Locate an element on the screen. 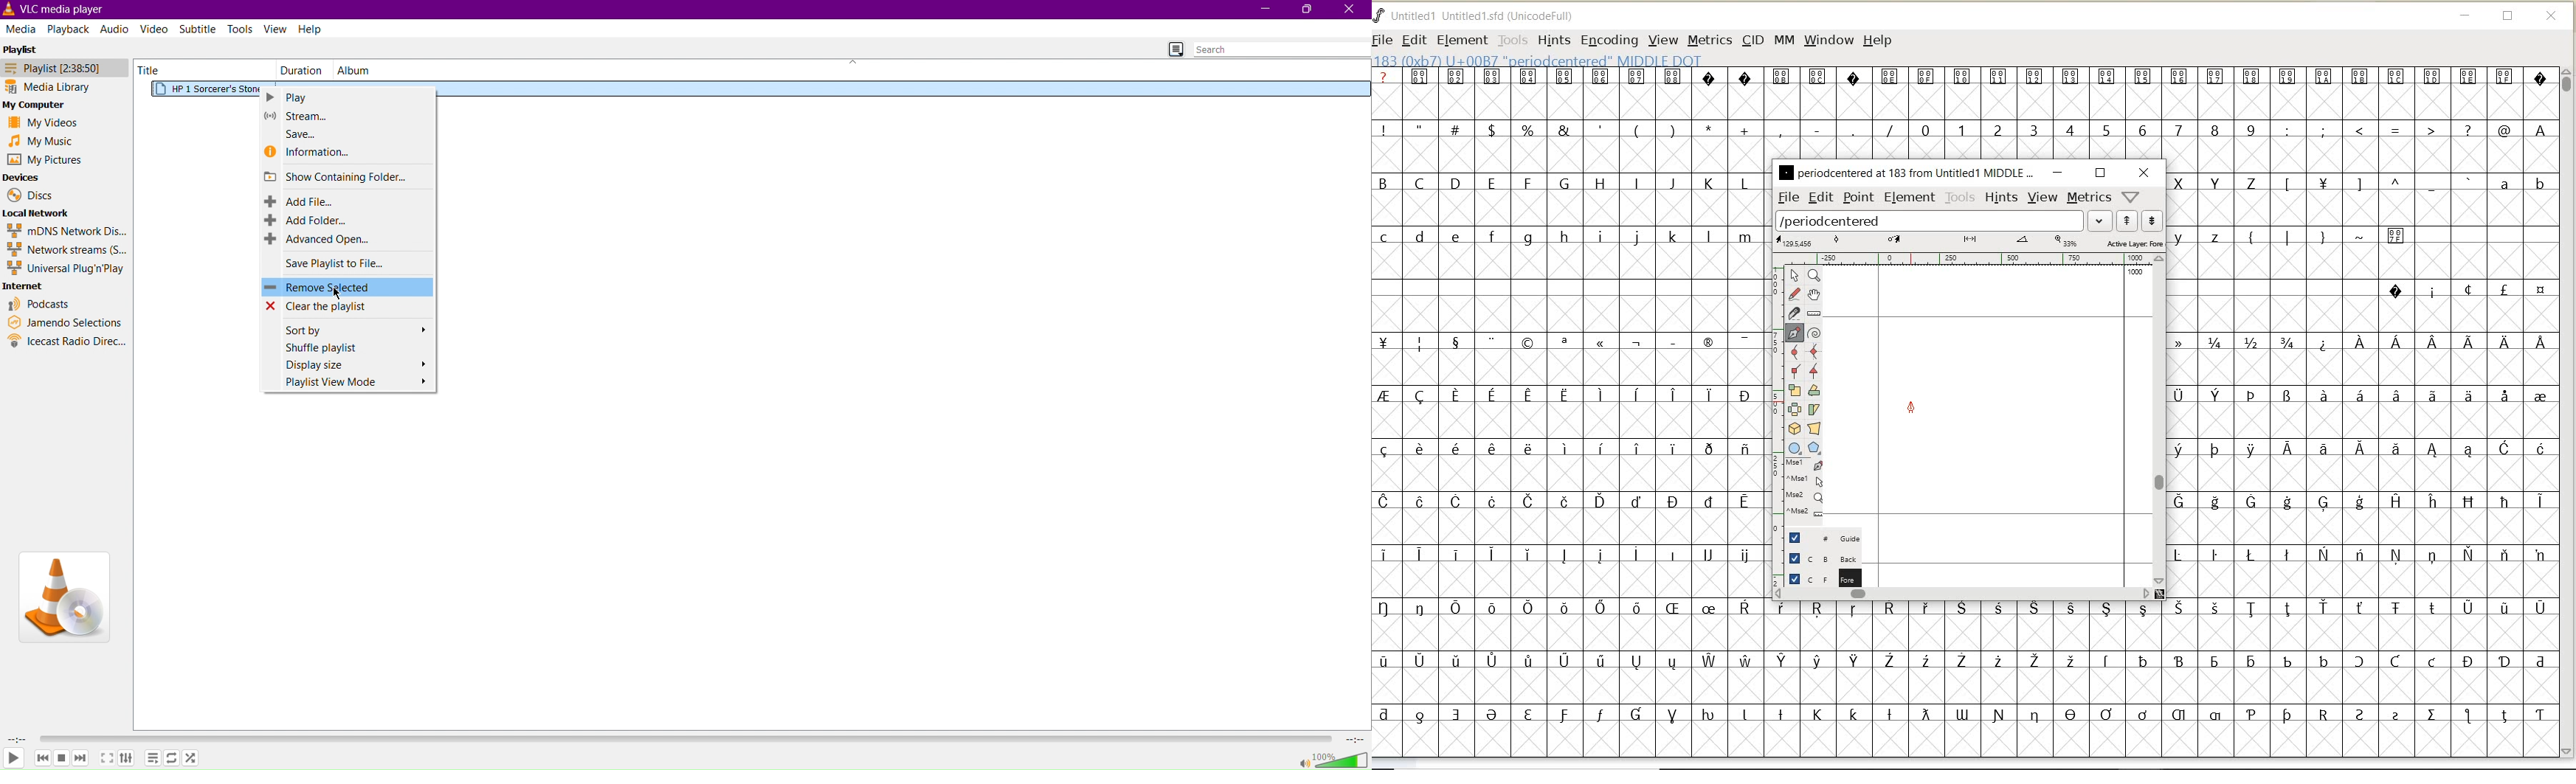 Image resolution: width=2576 pixels, height=784 pixels. Play is located at coordinates (14, 759).